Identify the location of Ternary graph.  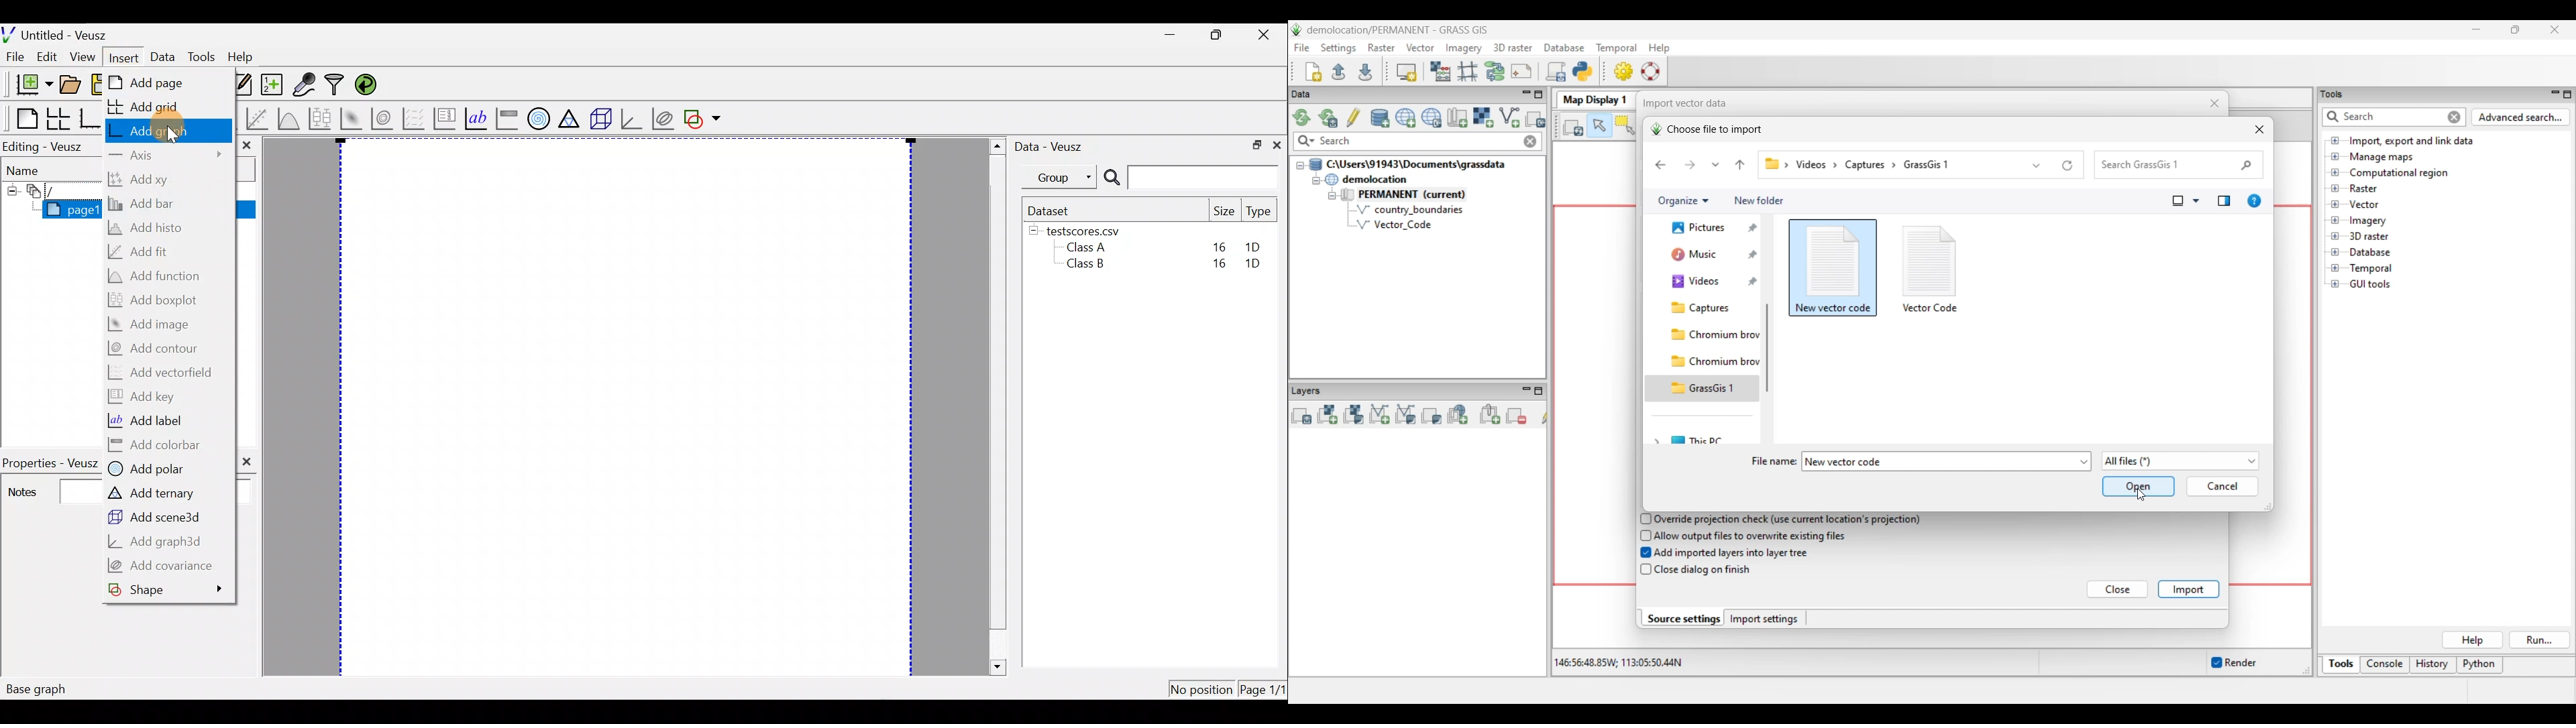
(571, 117).